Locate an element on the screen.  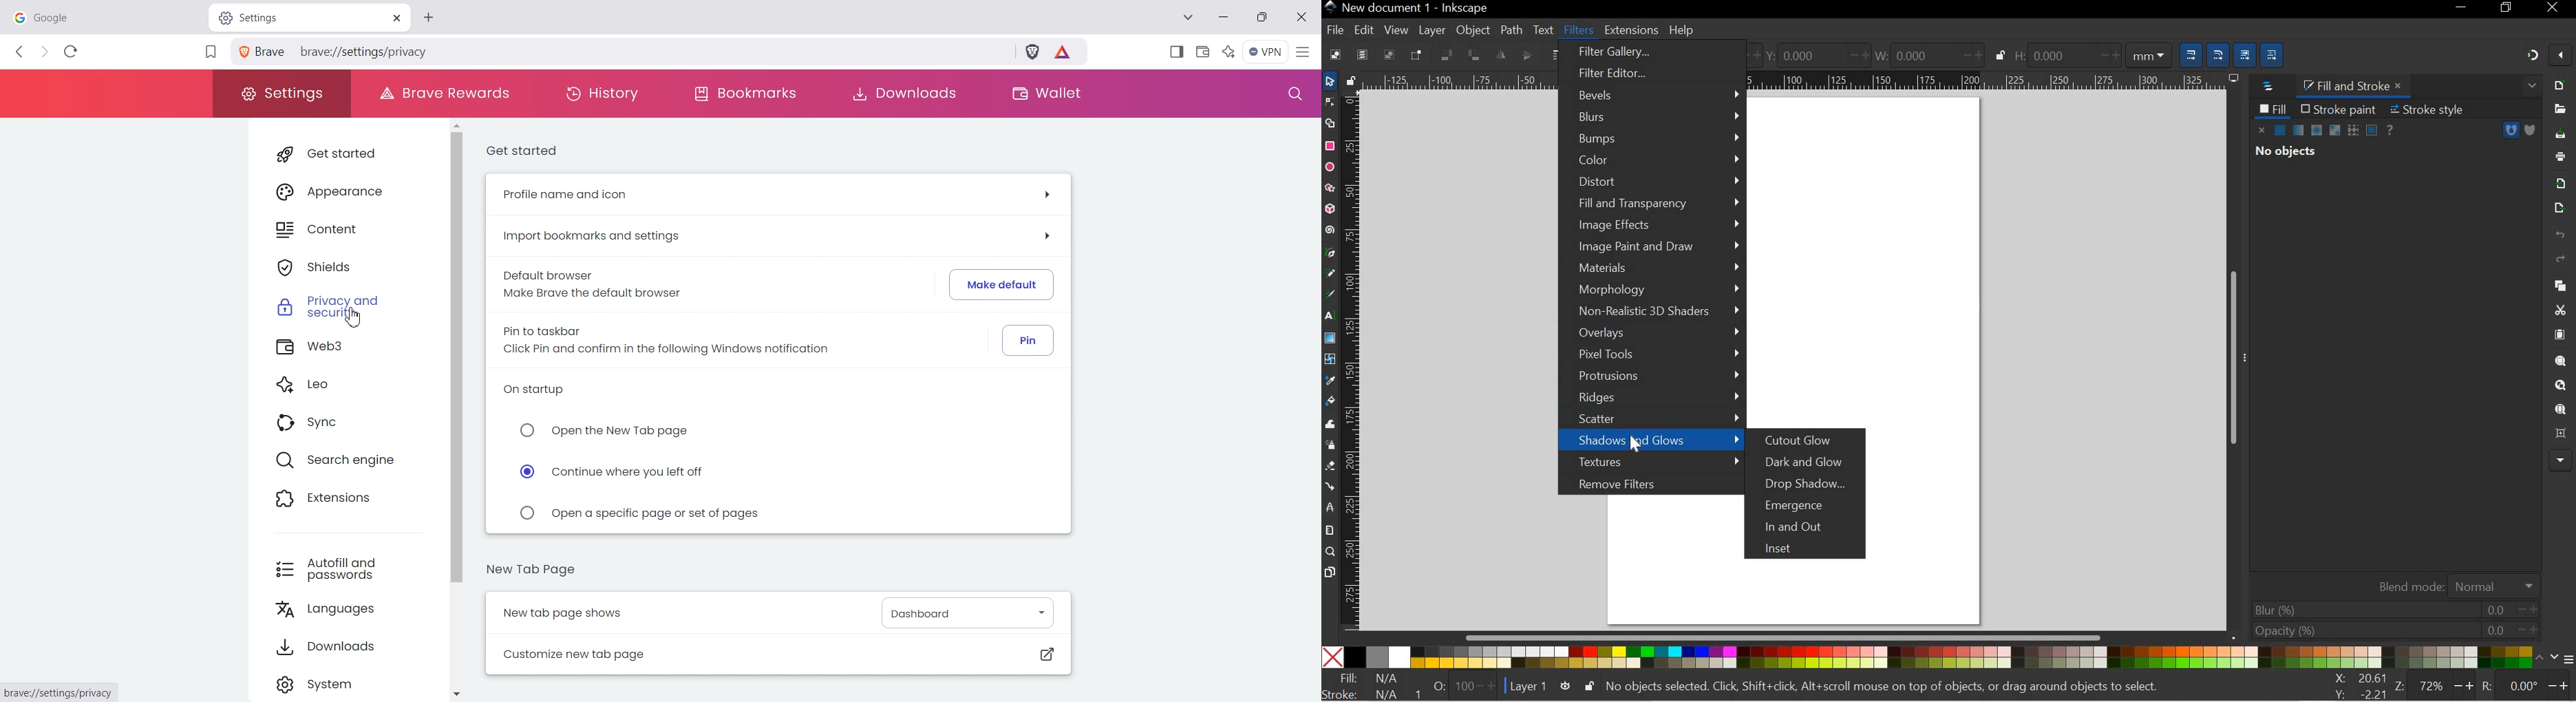
PROTRUSIONS is located at coordinates (1651, 378).